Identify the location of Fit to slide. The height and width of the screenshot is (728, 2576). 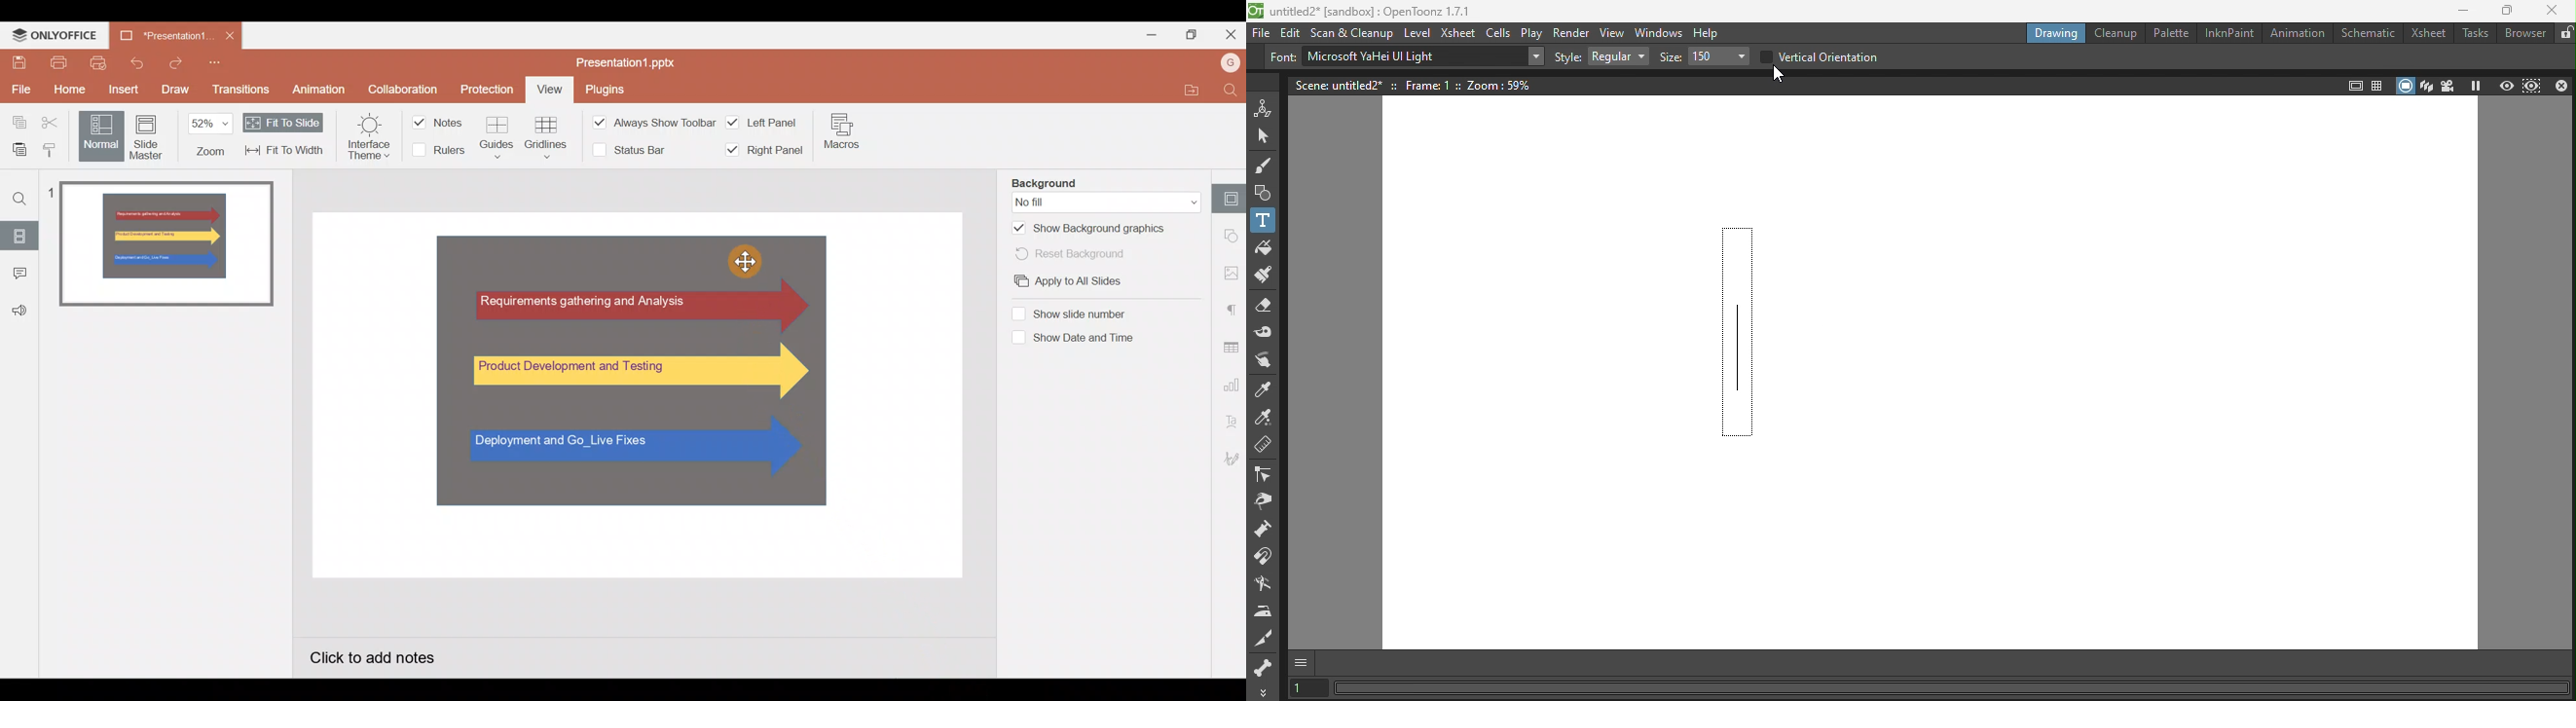
(283, 121).